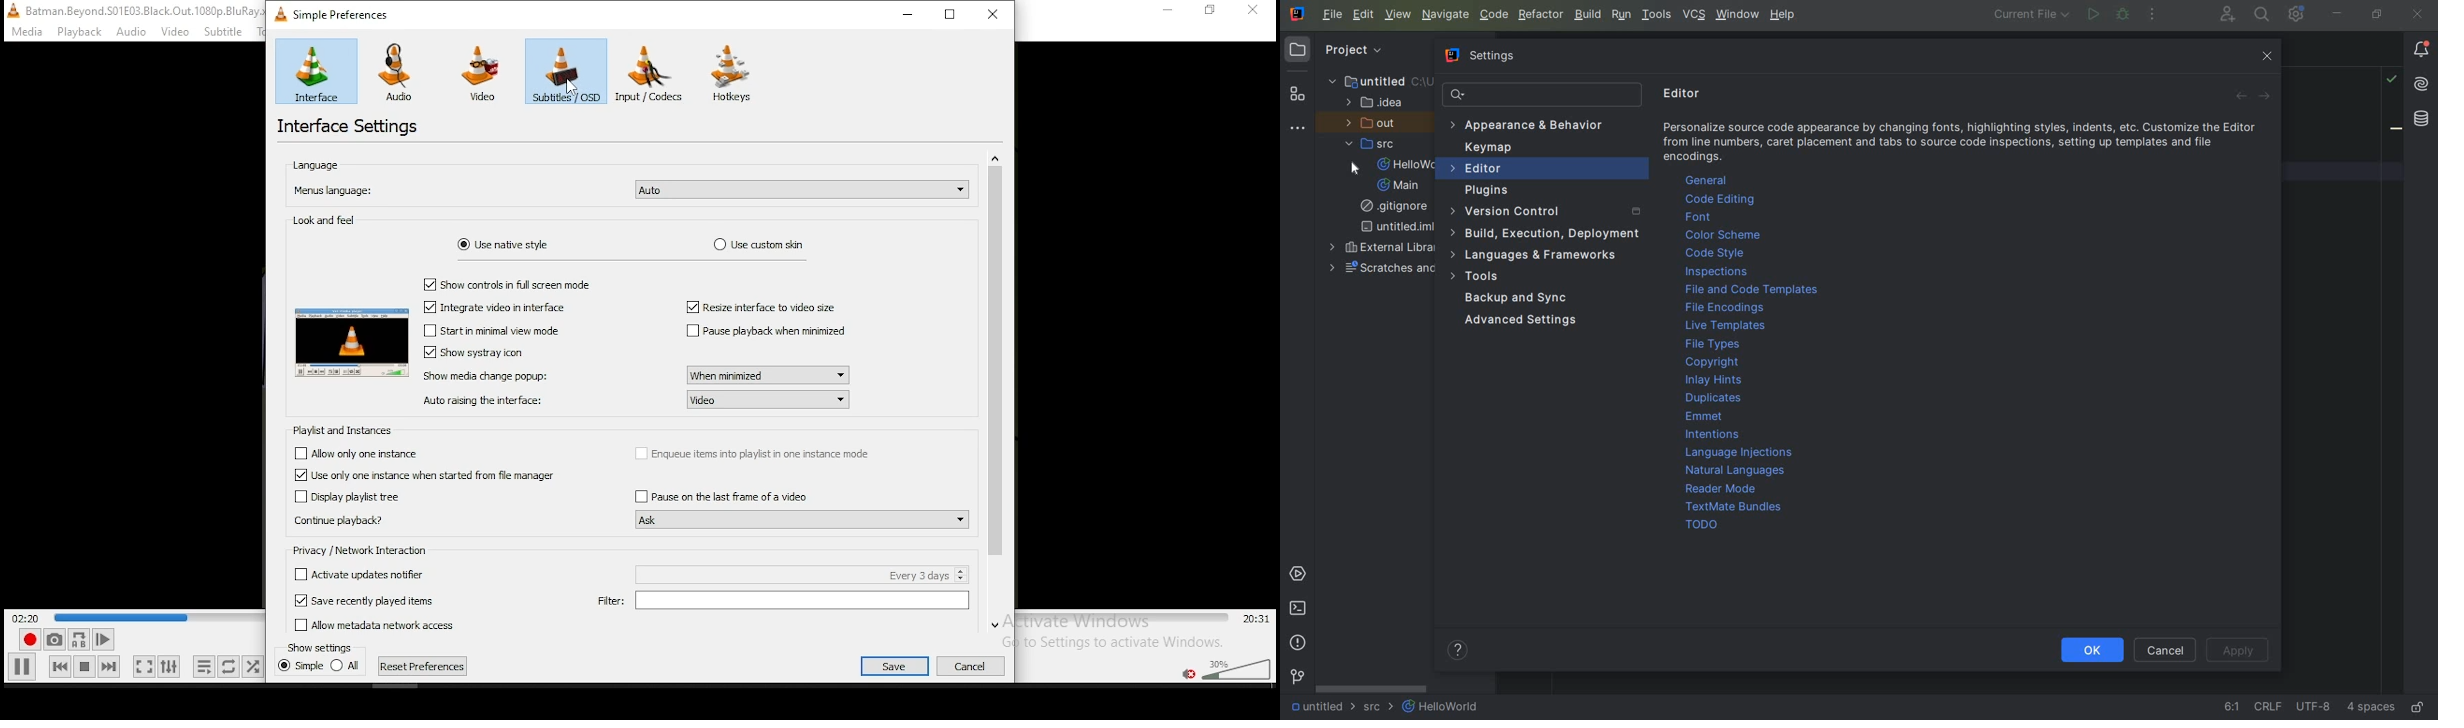 The width and height of the screenshot is (2464, 728). I want to click on minimize, so click(2338, 13).